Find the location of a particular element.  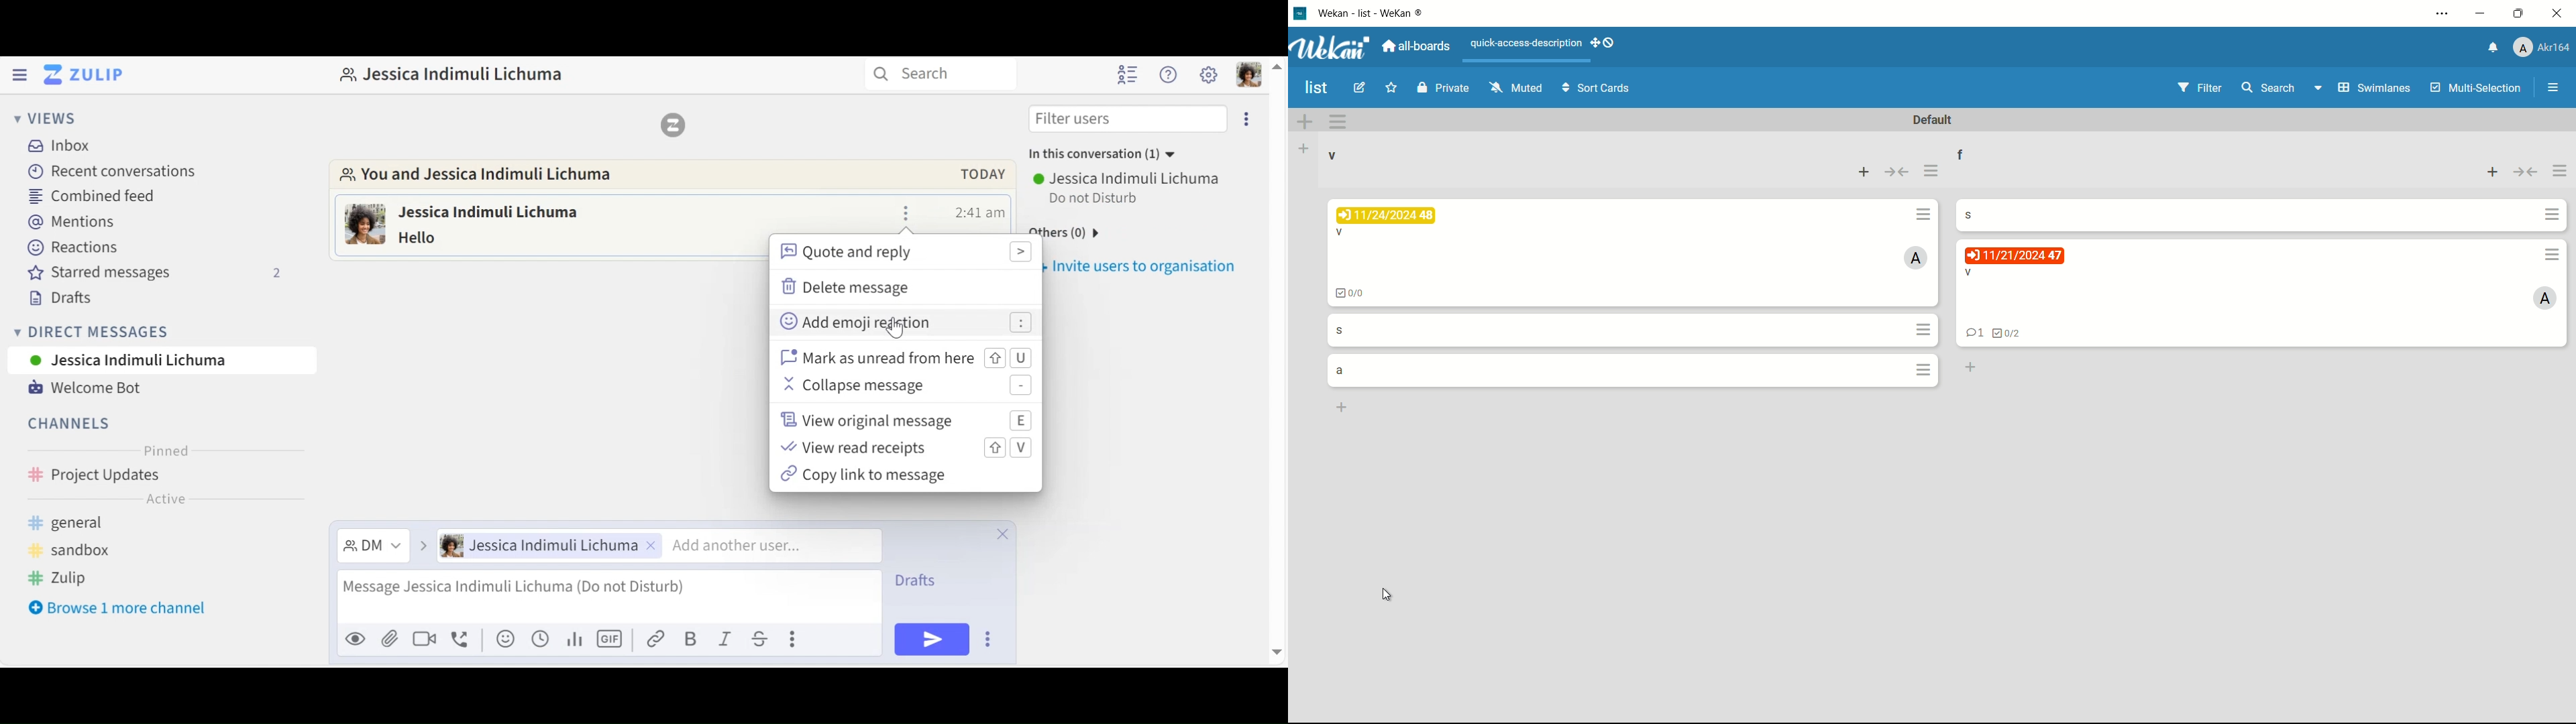

board name is located at coordinates (1318, 88).